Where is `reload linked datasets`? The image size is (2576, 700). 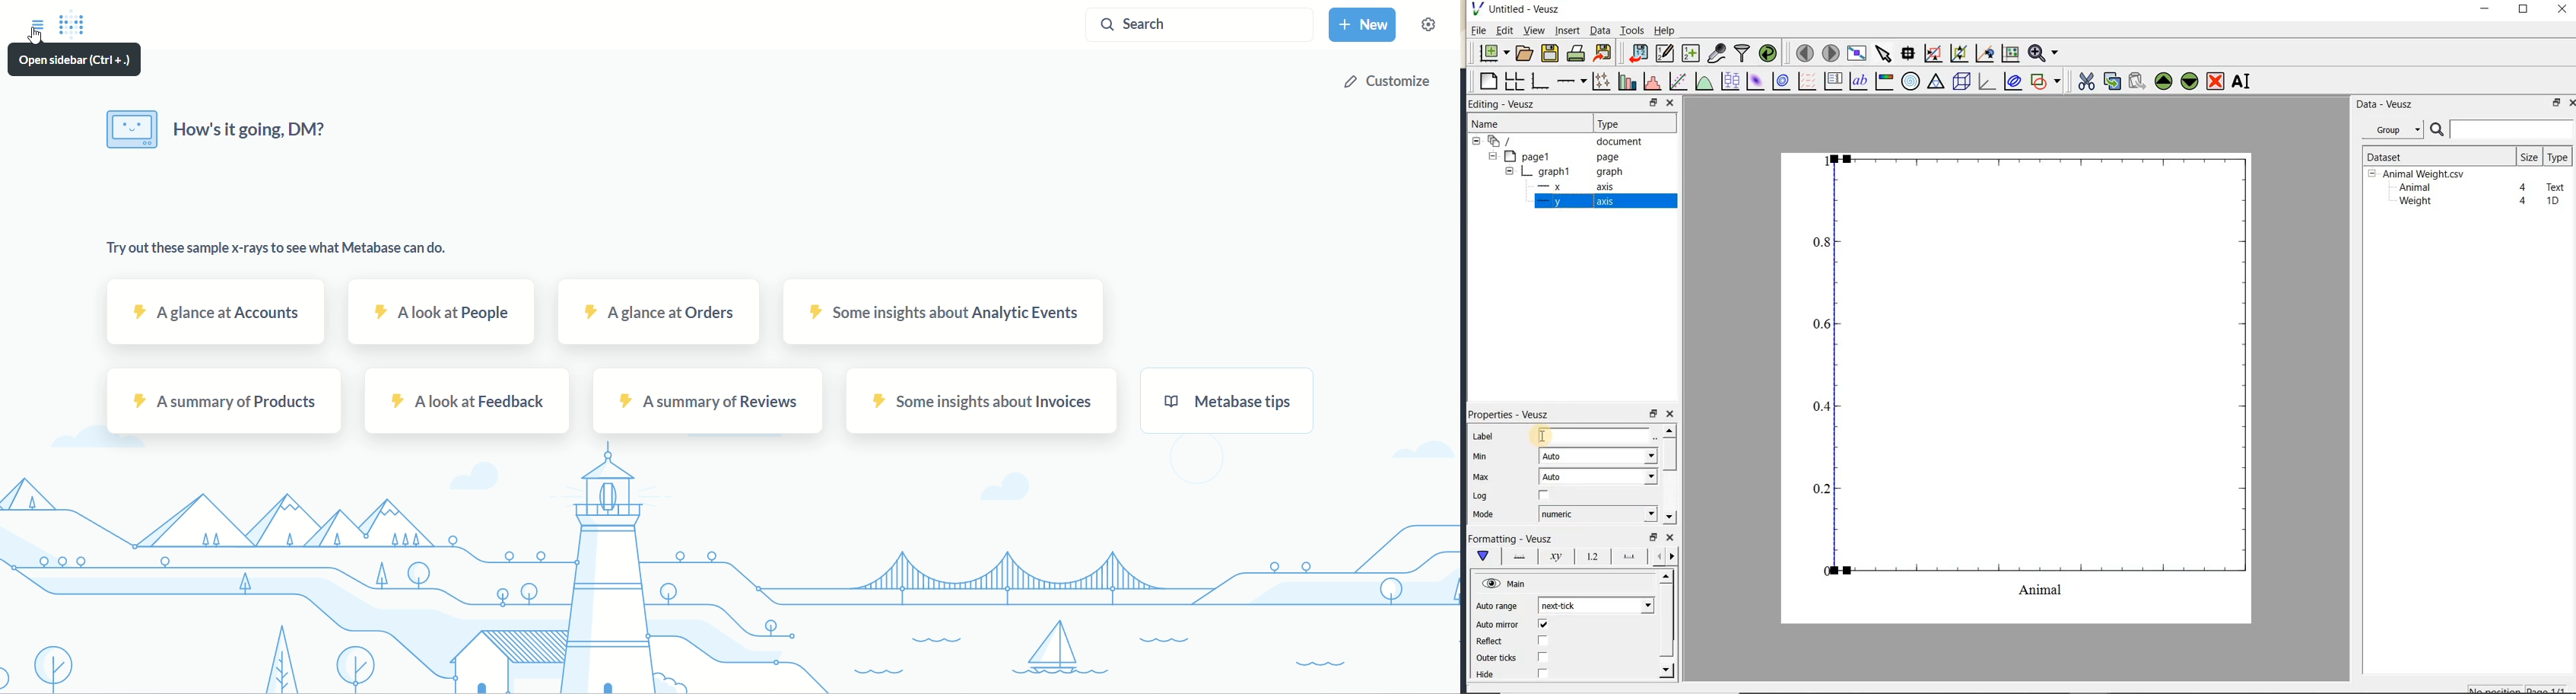 reload linked datasets is located at coordinates (1768, 52).